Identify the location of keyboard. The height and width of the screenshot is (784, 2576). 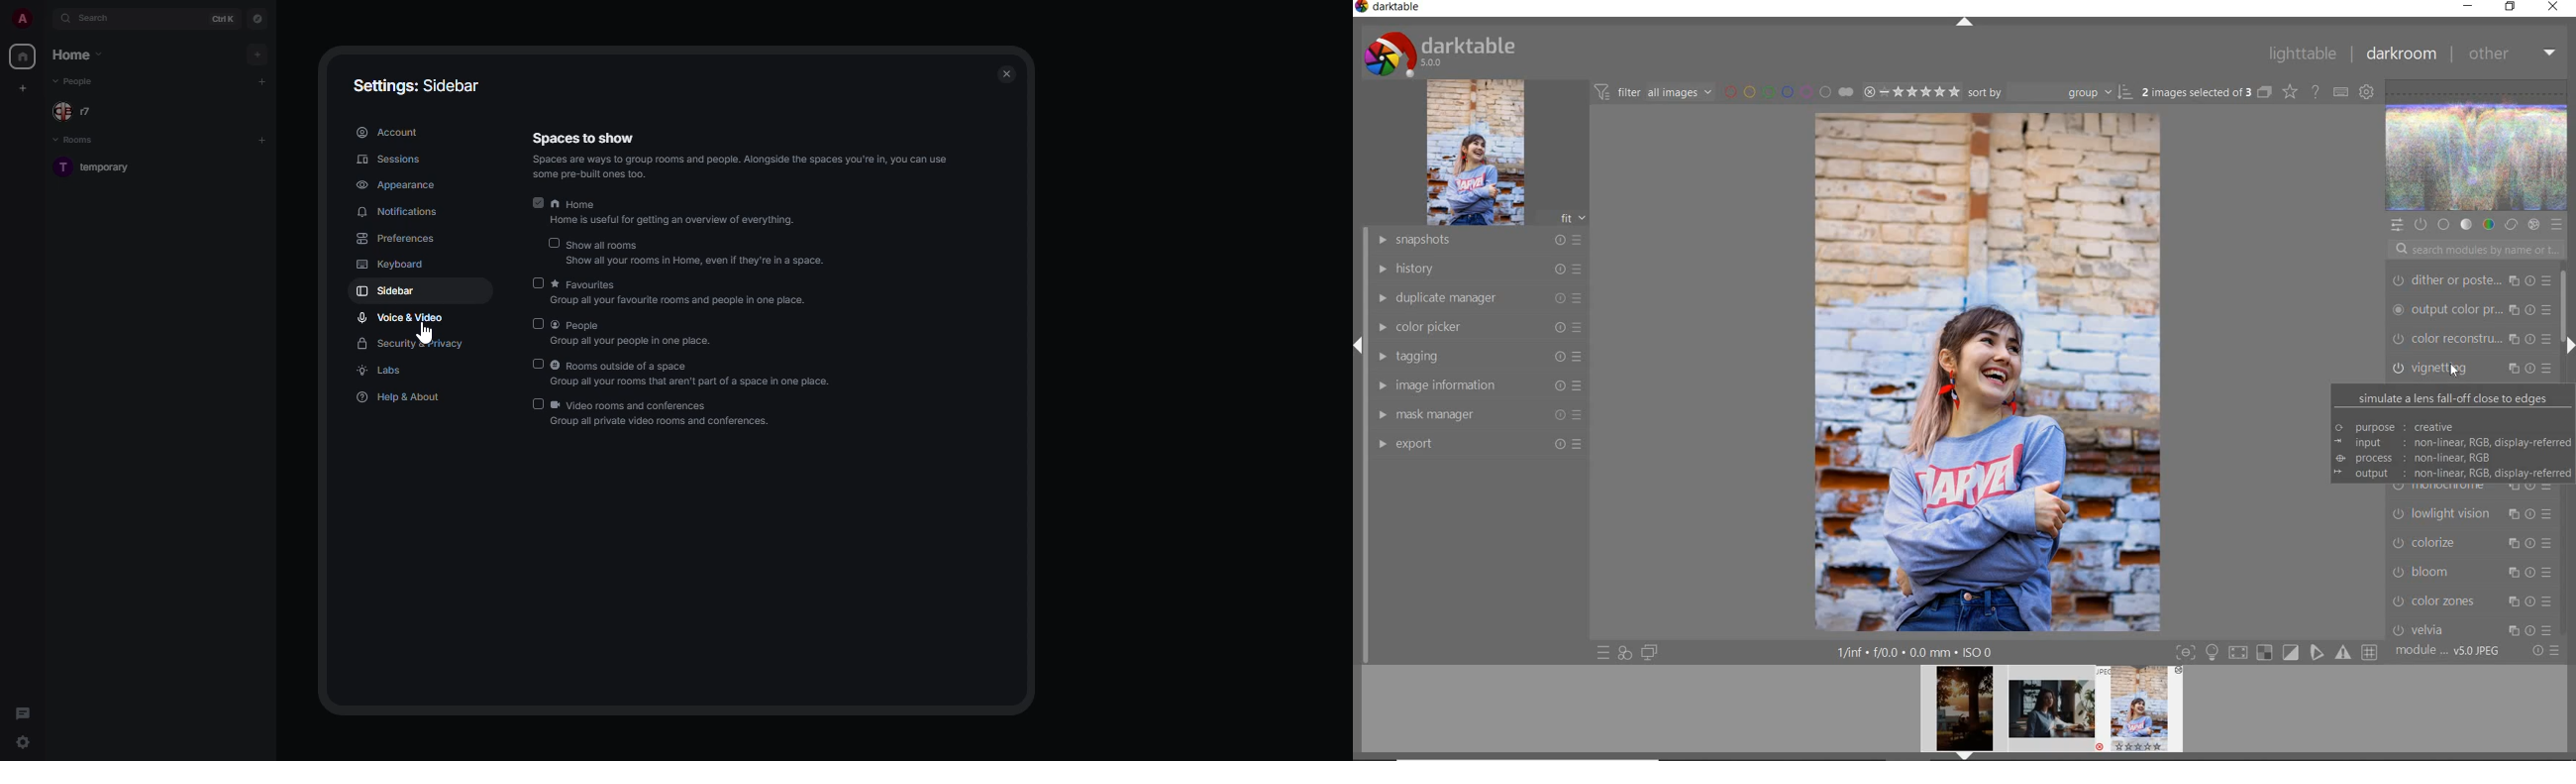
(392, 266).